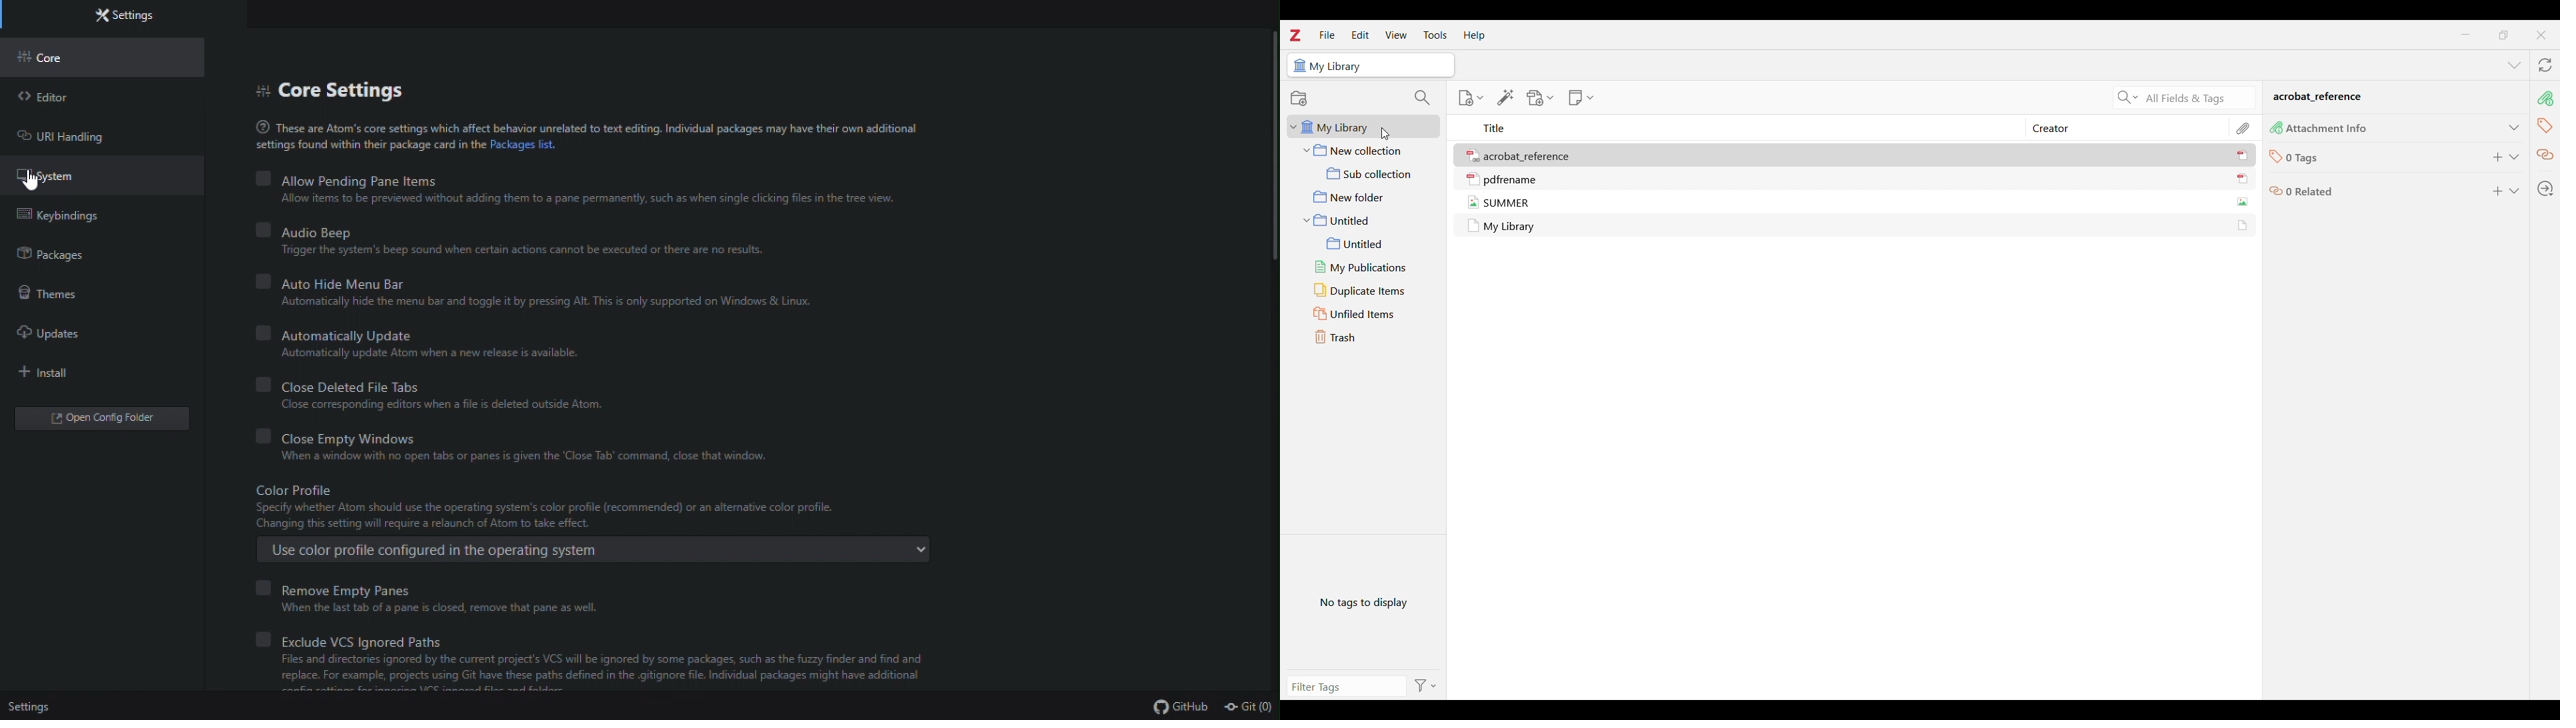 Image resolution: width=2576 pixels, height=728 pixels. What do you see at coordinates (587, 200) in the screenshot?
I see `Allow items to be previewed without adding them to a pane permanently, such as when single clicking files in the tree view.` at bounding box center [587, 200].